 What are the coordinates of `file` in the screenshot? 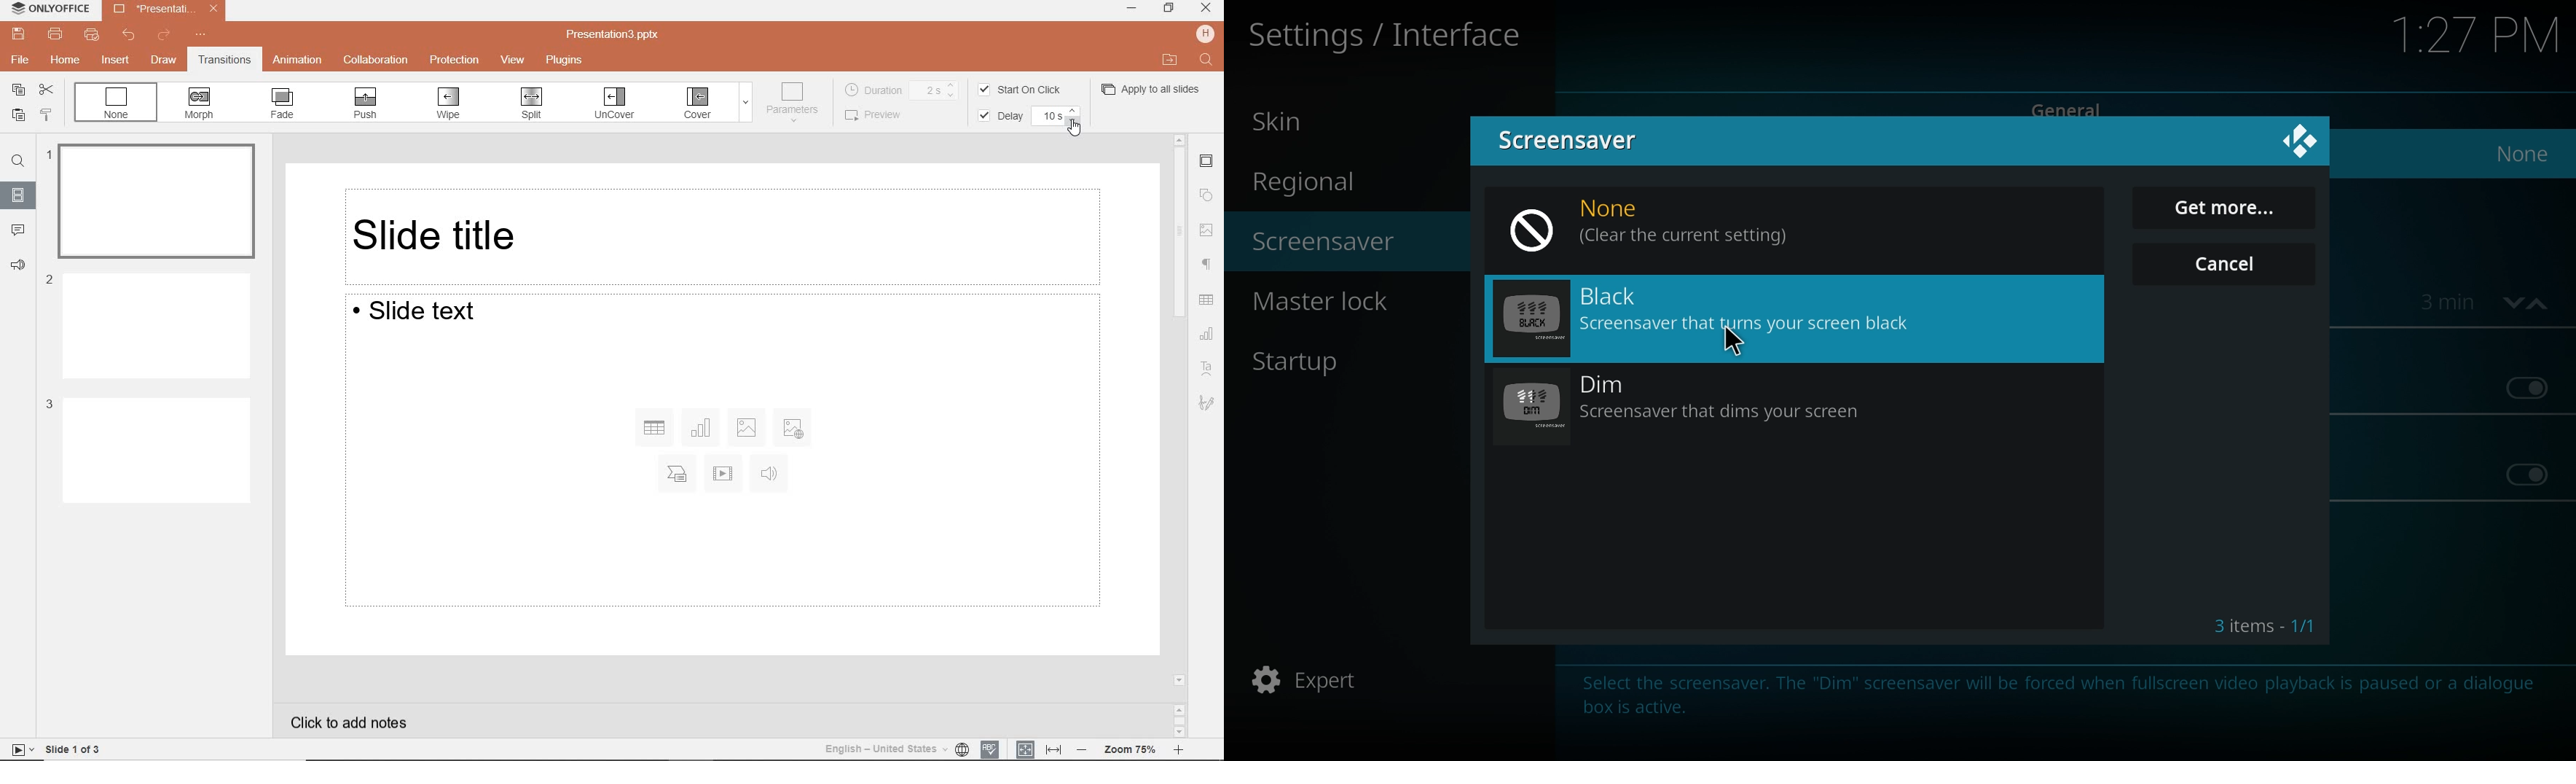 It's located at (19, 59).